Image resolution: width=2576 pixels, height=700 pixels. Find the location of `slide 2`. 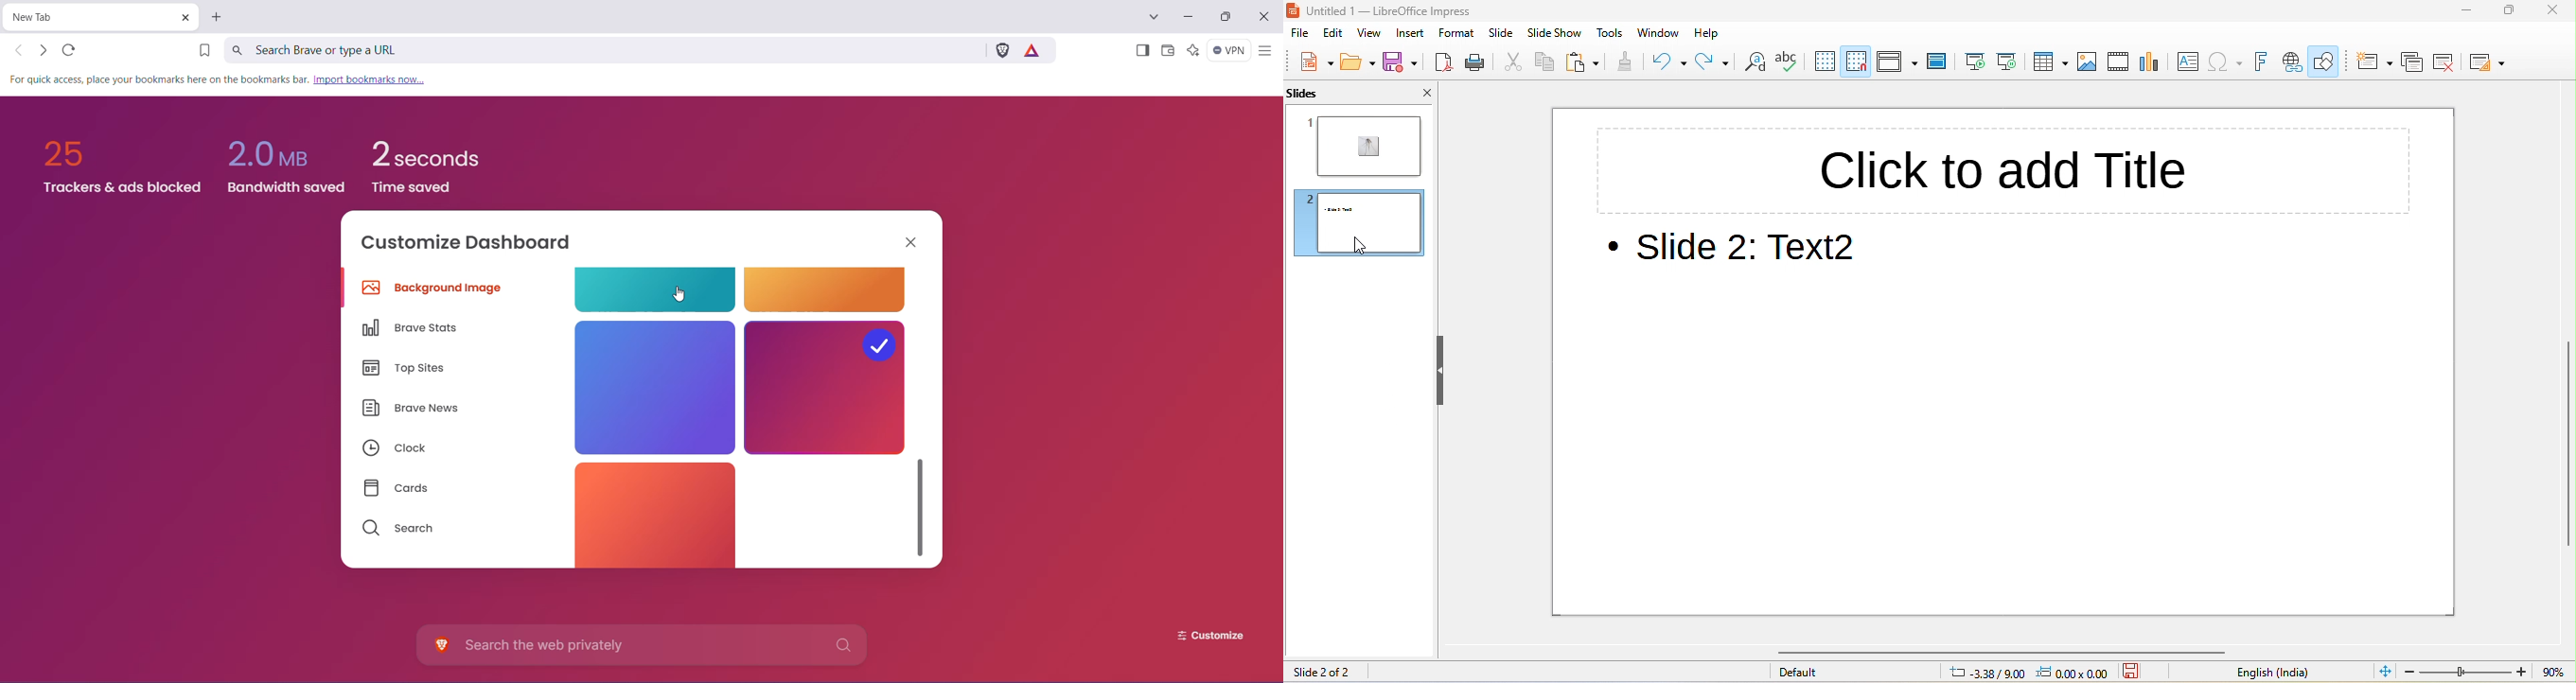

slide 2 is located at coordinates (1361, 222).